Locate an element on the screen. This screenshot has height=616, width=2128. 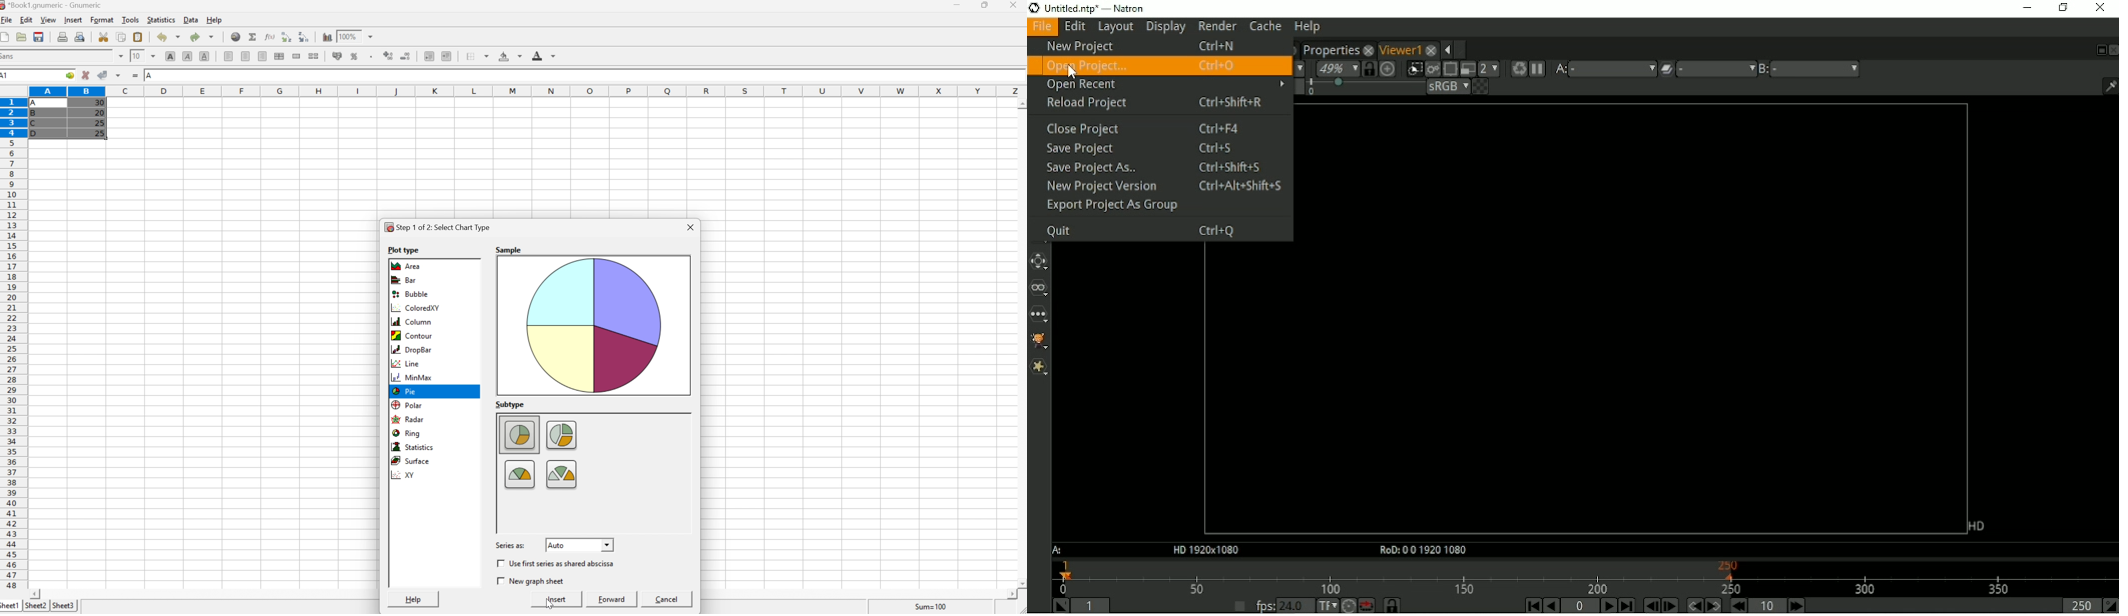
Redo is located at coordinates (201, 36).